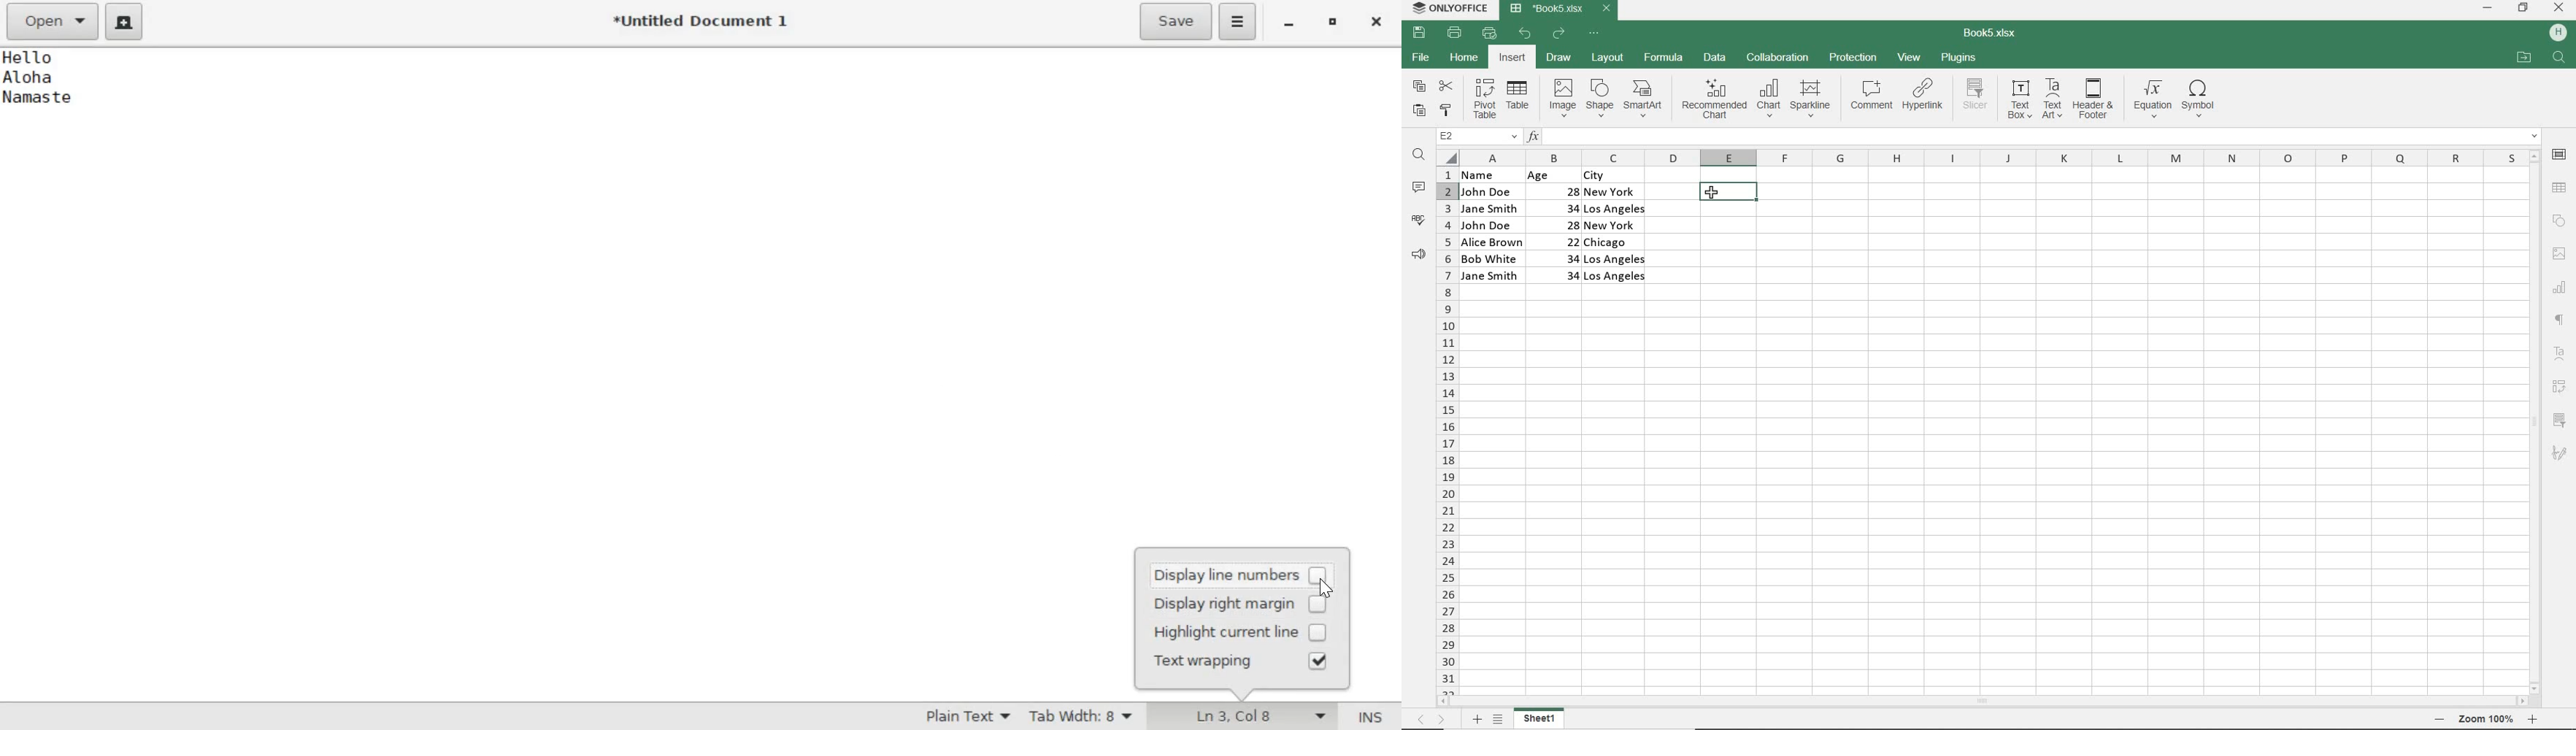  What do you see at coordinates (1615, 176) in the screenshot?
I see `CITY` at bounding box center [1615, 176].